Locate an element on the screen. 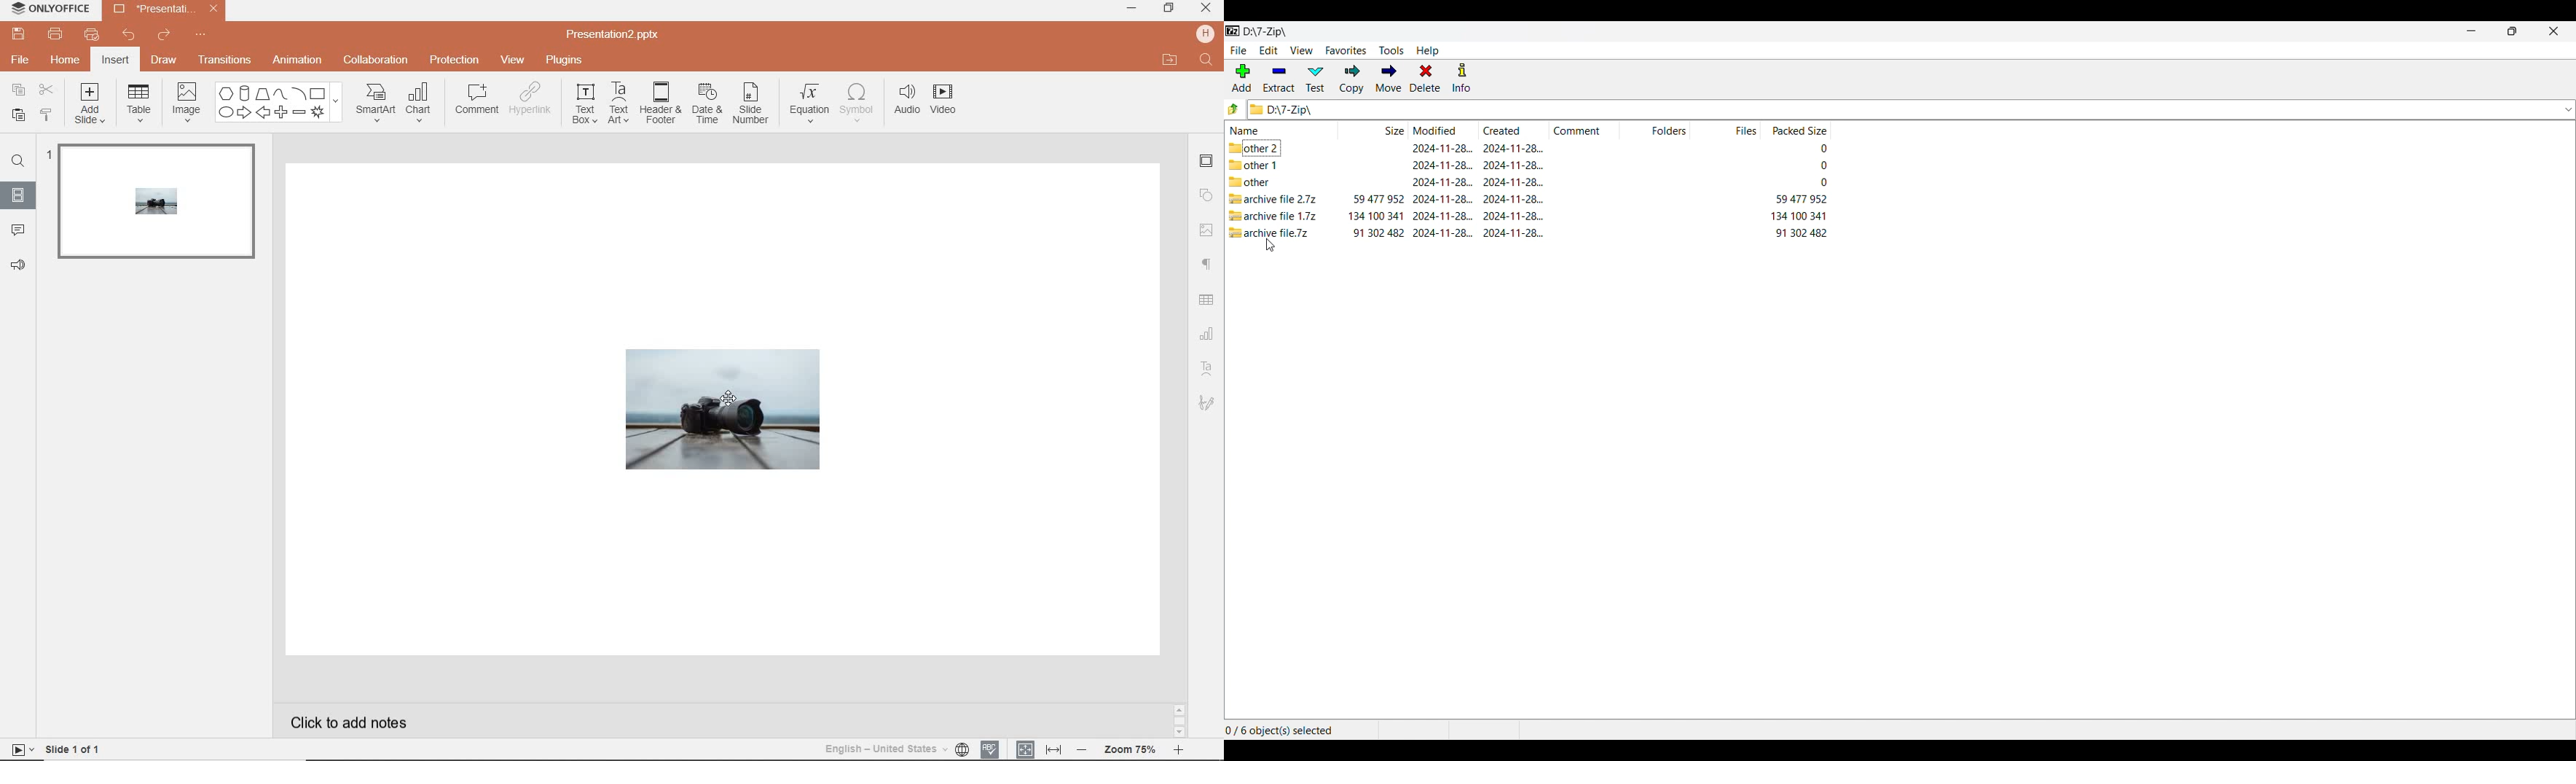  plugins is located at coordinates (564, 60).